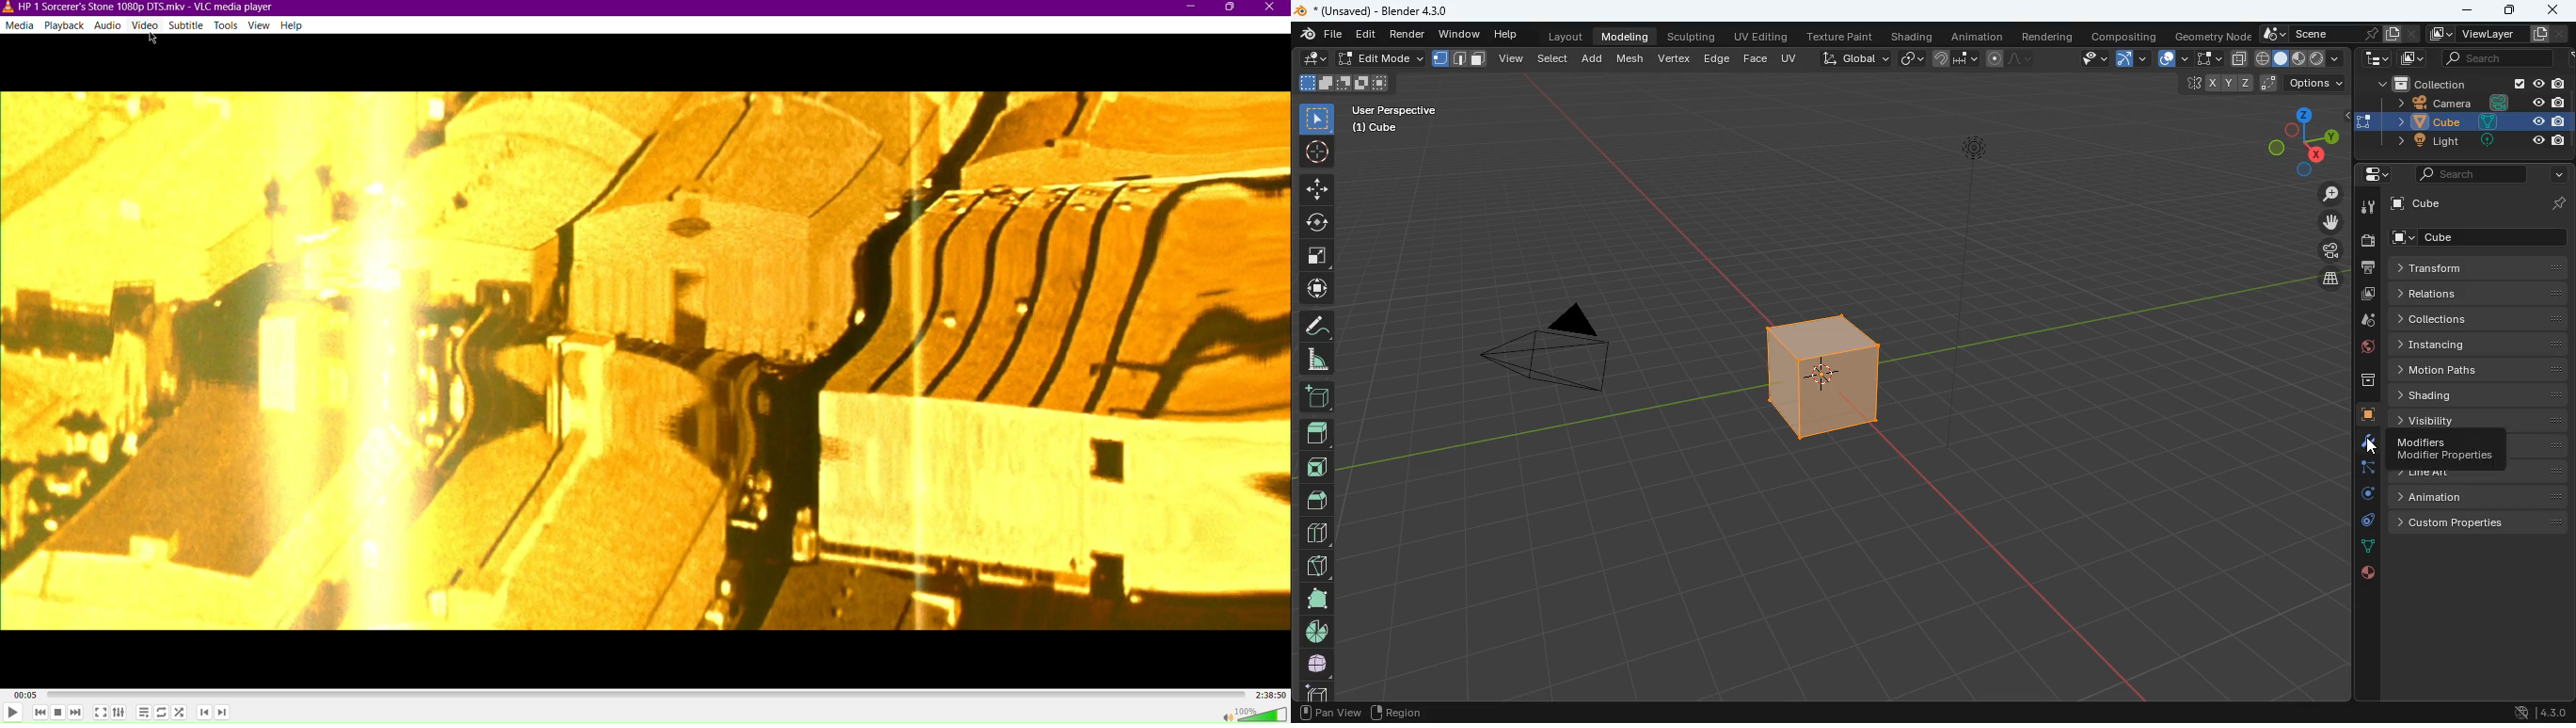  What do you see at coordinates (1993, 184) in the screenshot?
I see `light` at bounding box center [1993, 184].